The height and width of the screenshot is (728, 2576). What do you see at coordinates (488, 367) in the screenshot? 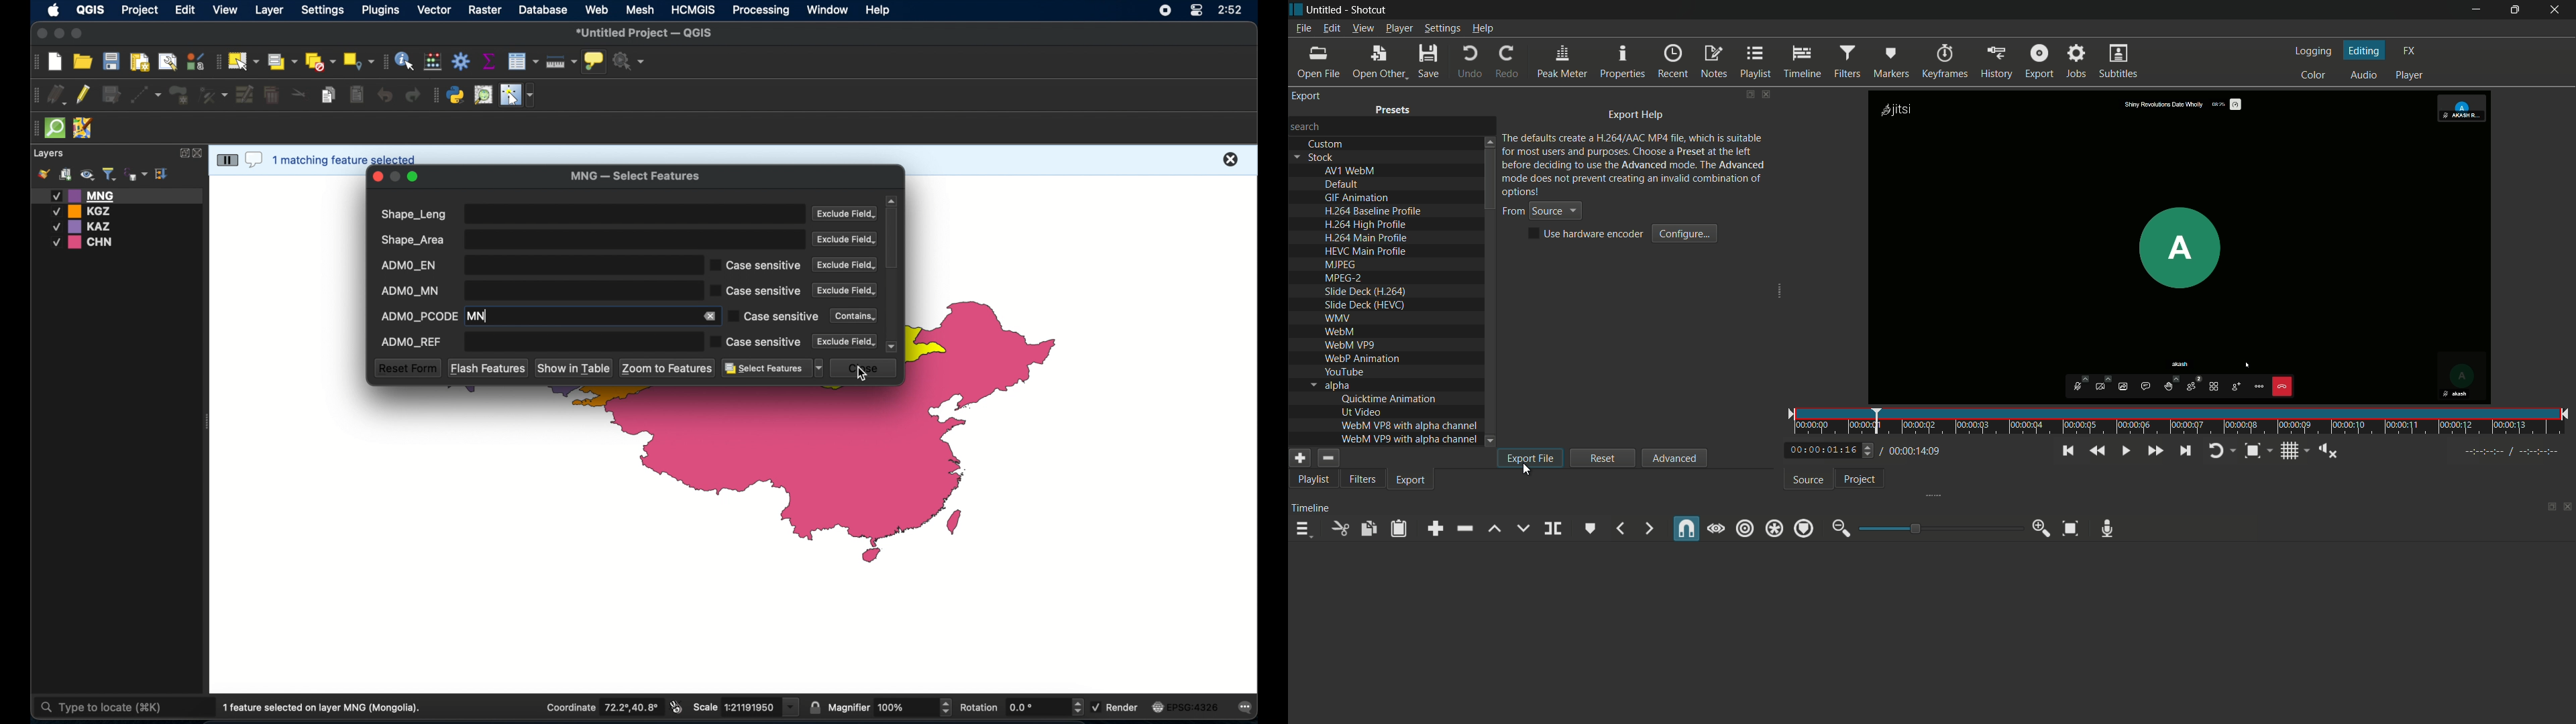
I see `flash features` at bounding box center [488, 367].